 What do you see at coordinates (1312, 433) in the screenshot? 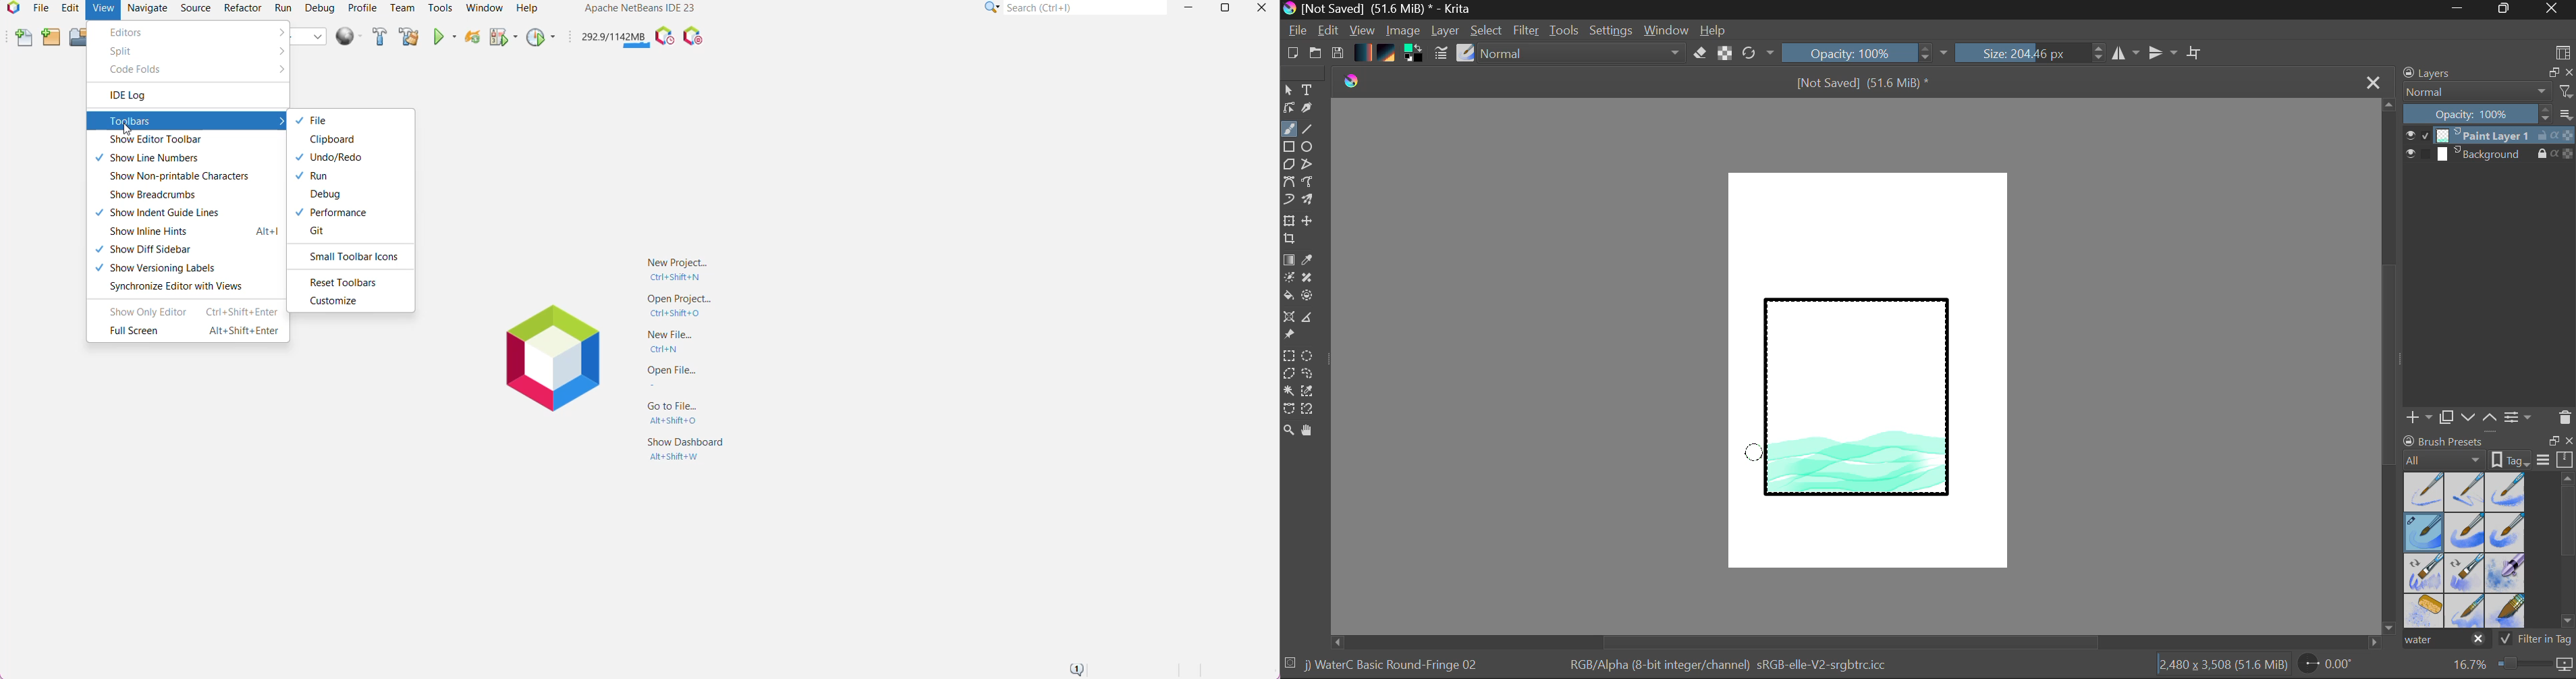
I see `Pan` at bounding box center [1312, 433].